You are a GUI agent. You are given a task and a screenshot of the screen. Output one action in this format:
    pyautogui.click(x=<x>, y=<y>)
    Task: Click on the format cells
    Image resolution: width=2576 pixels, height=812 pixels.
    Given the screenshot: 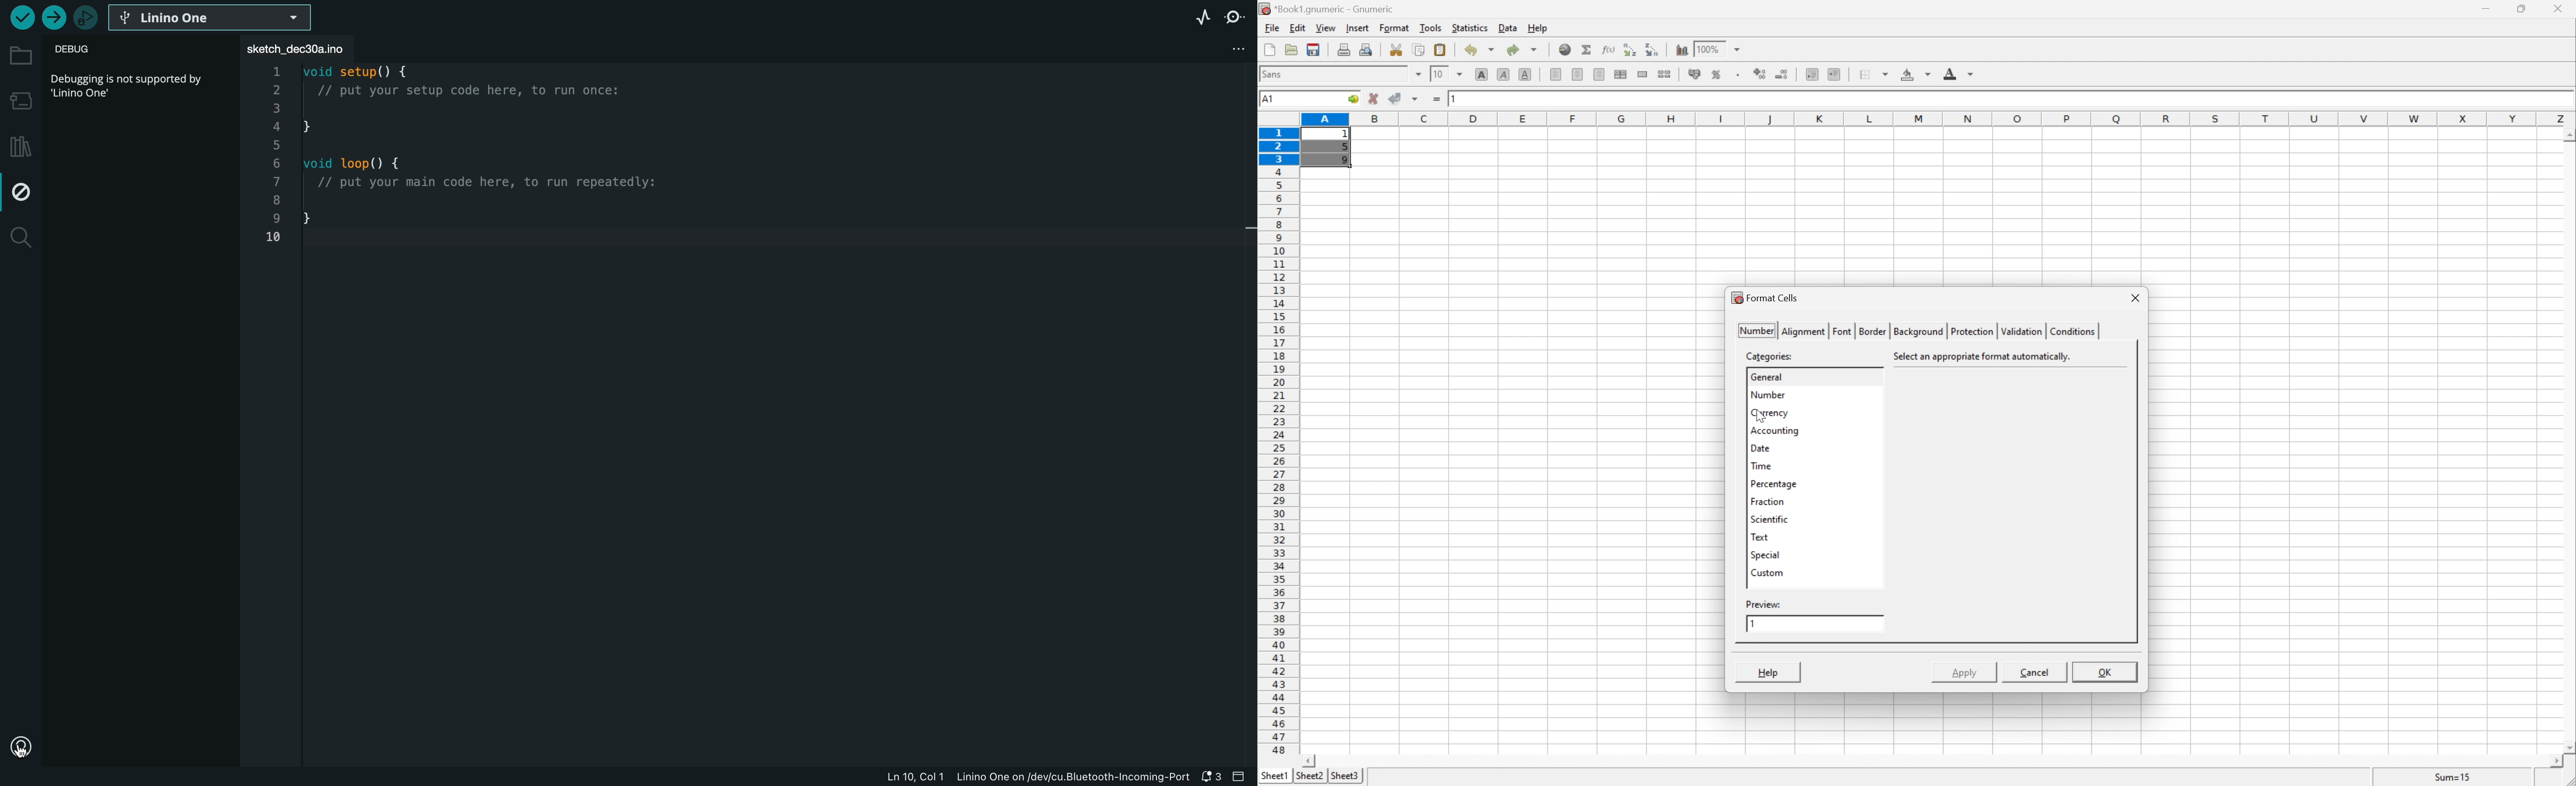 What is the action you would take?
    pyautogui.click(x=1764, y=297)
    